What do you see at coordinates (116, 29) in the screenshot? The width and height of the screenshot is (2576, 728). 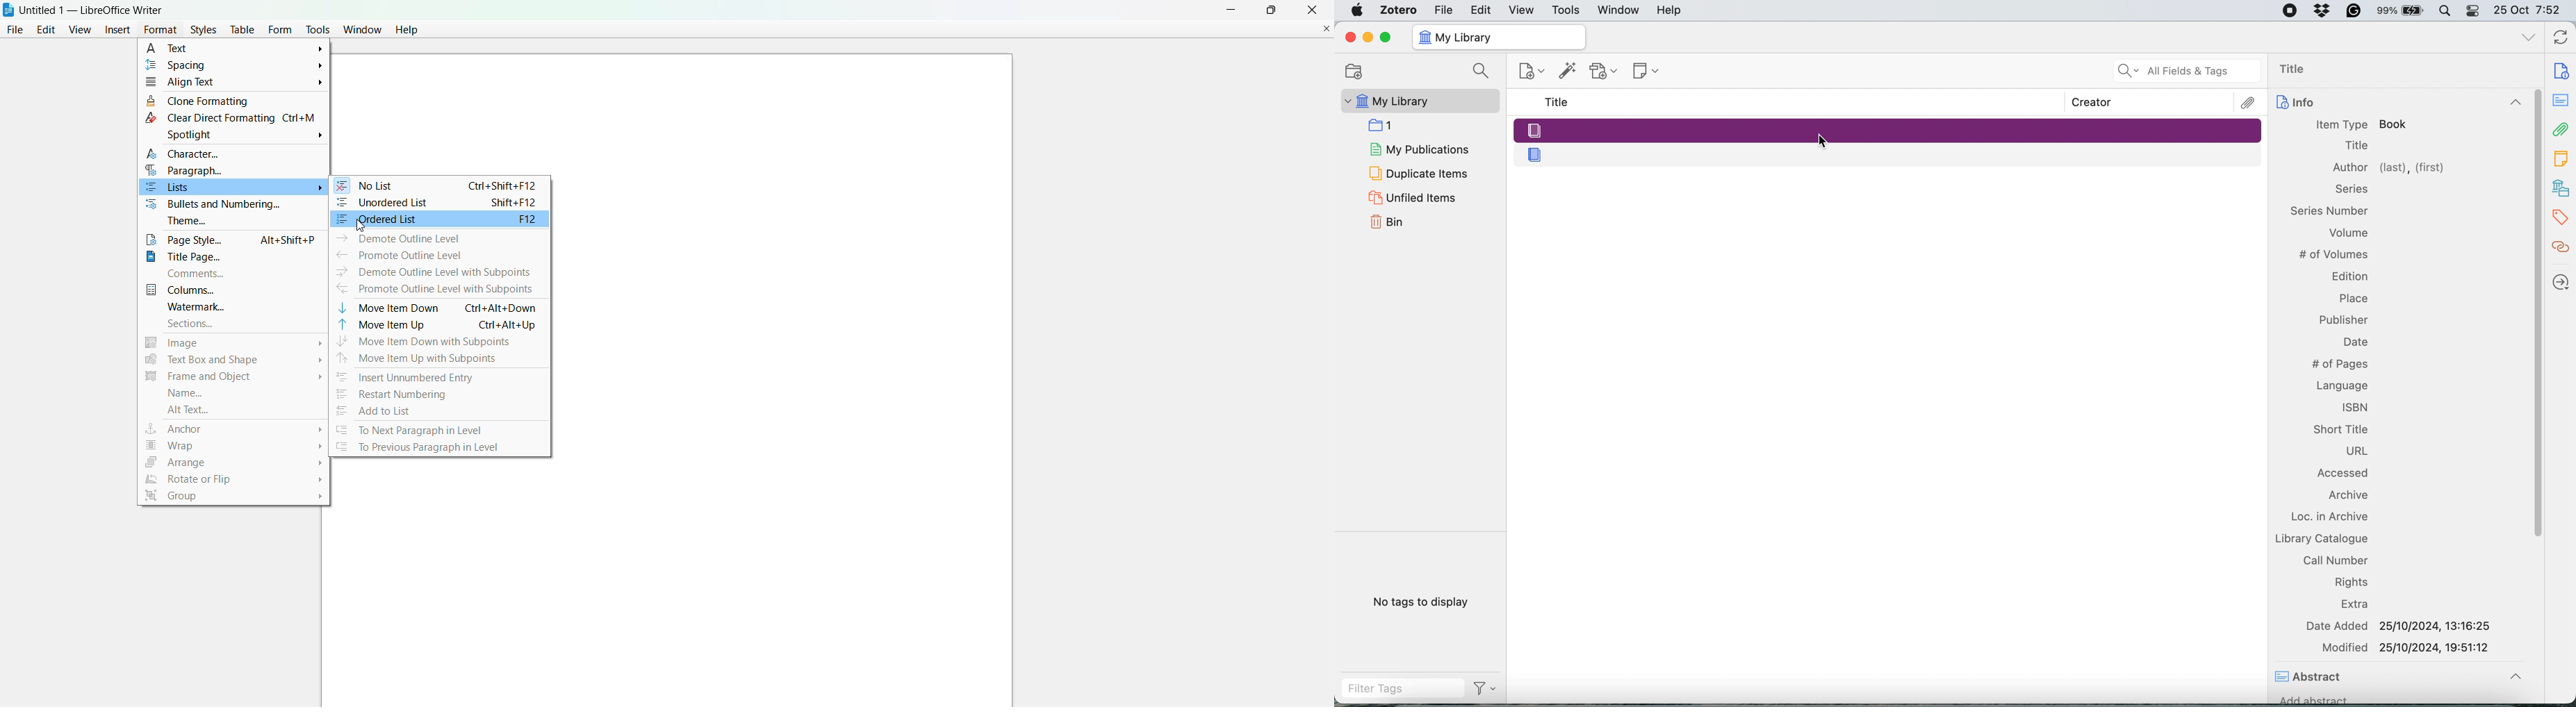 I see `insert` at bounding box center [116, 29].